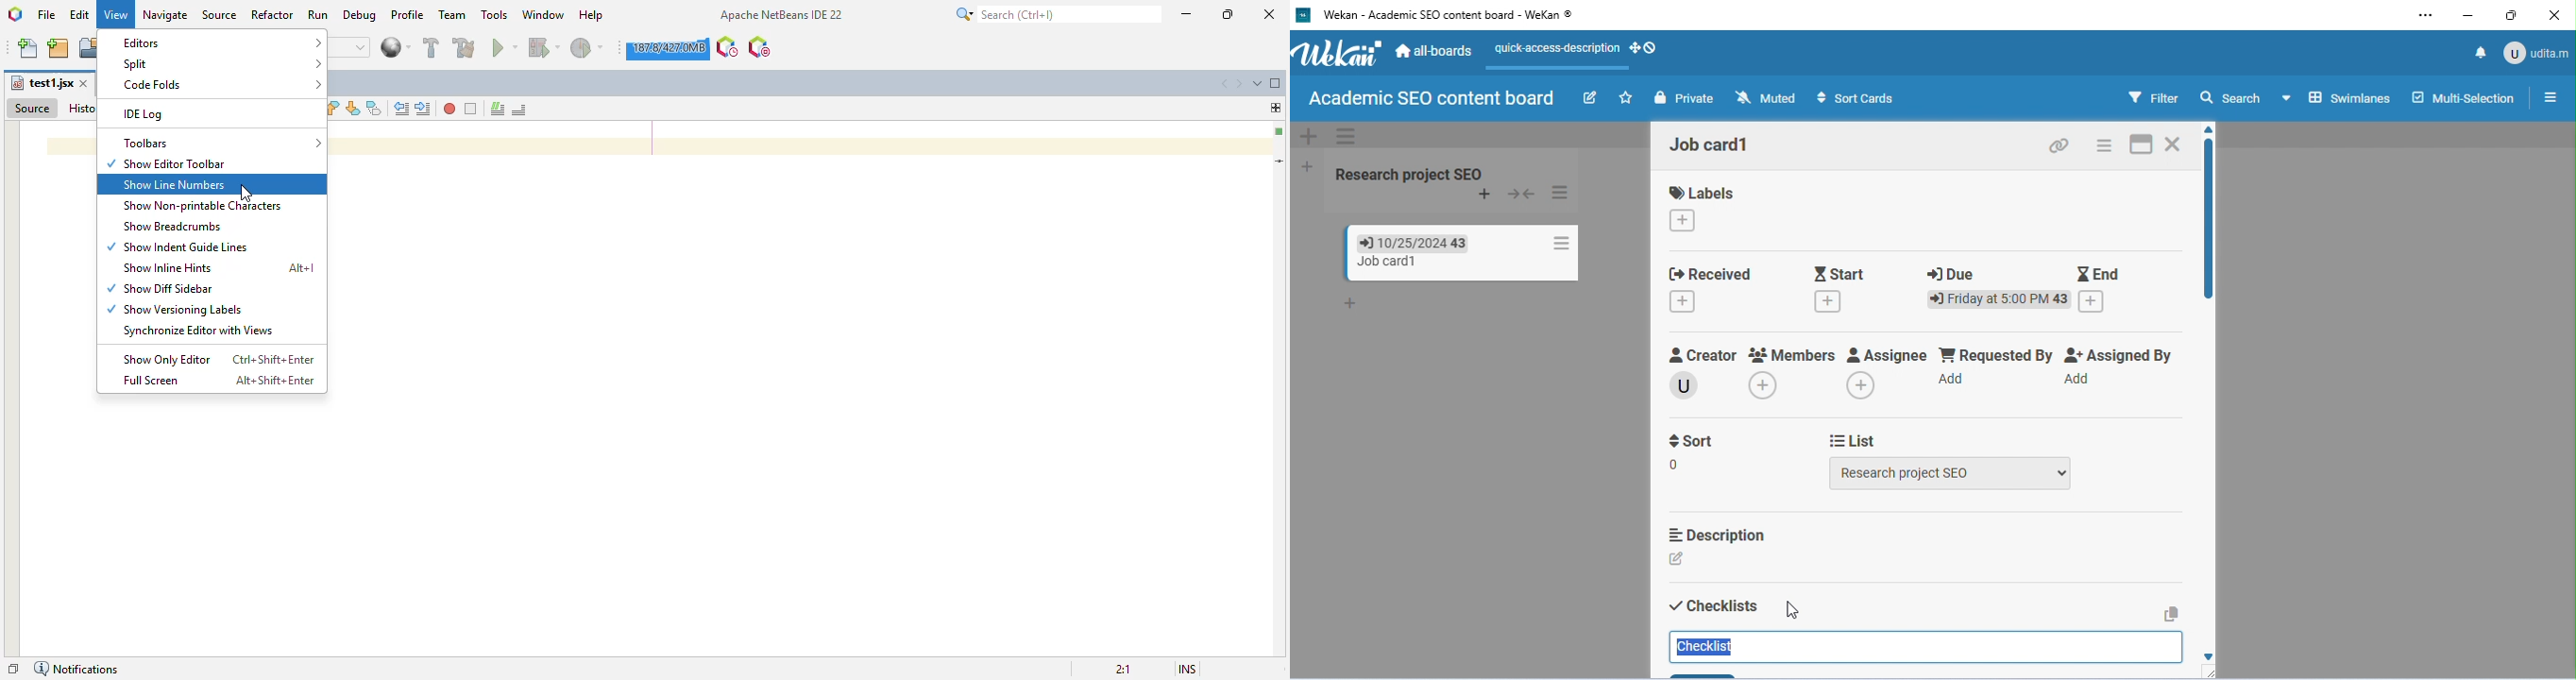 Image resolution: width=2576 pixels, height=700 pixels. What do you see at coordinates (1625, 98) in the screenshot?
I see `click to star this board` at bounding box center [1625, 98].